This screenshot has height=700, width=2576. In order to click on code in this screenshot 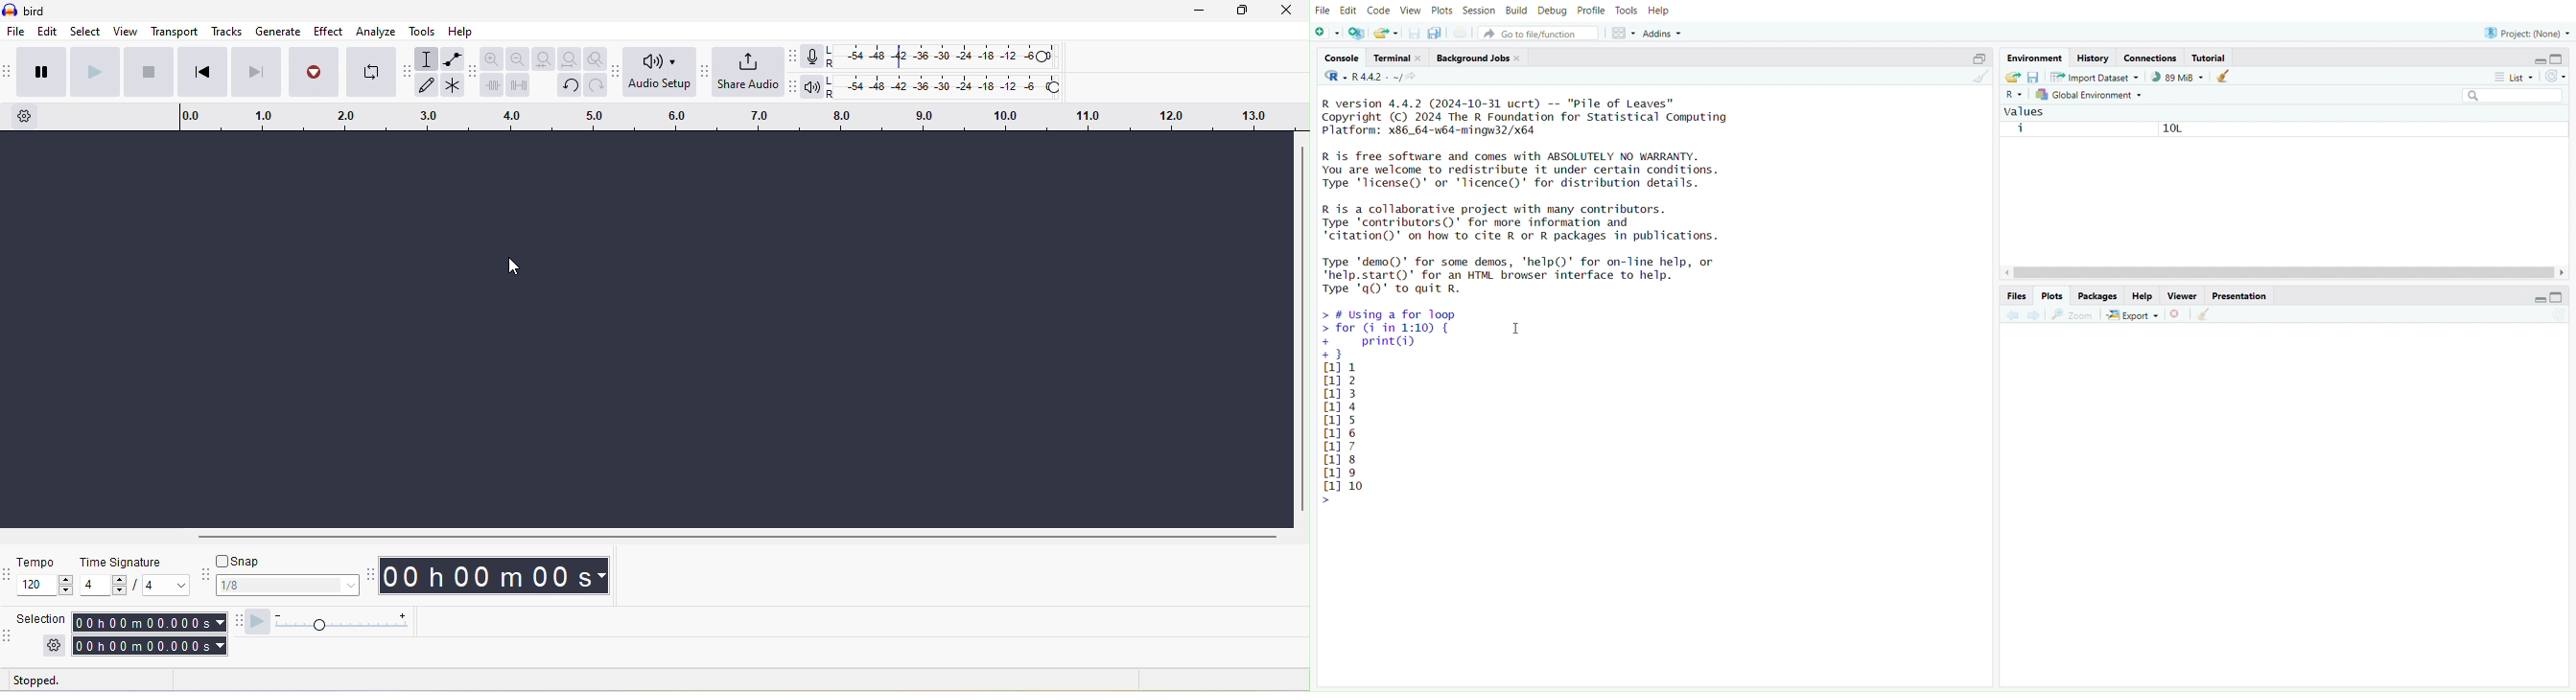, I will do `click(1379, 13)`.